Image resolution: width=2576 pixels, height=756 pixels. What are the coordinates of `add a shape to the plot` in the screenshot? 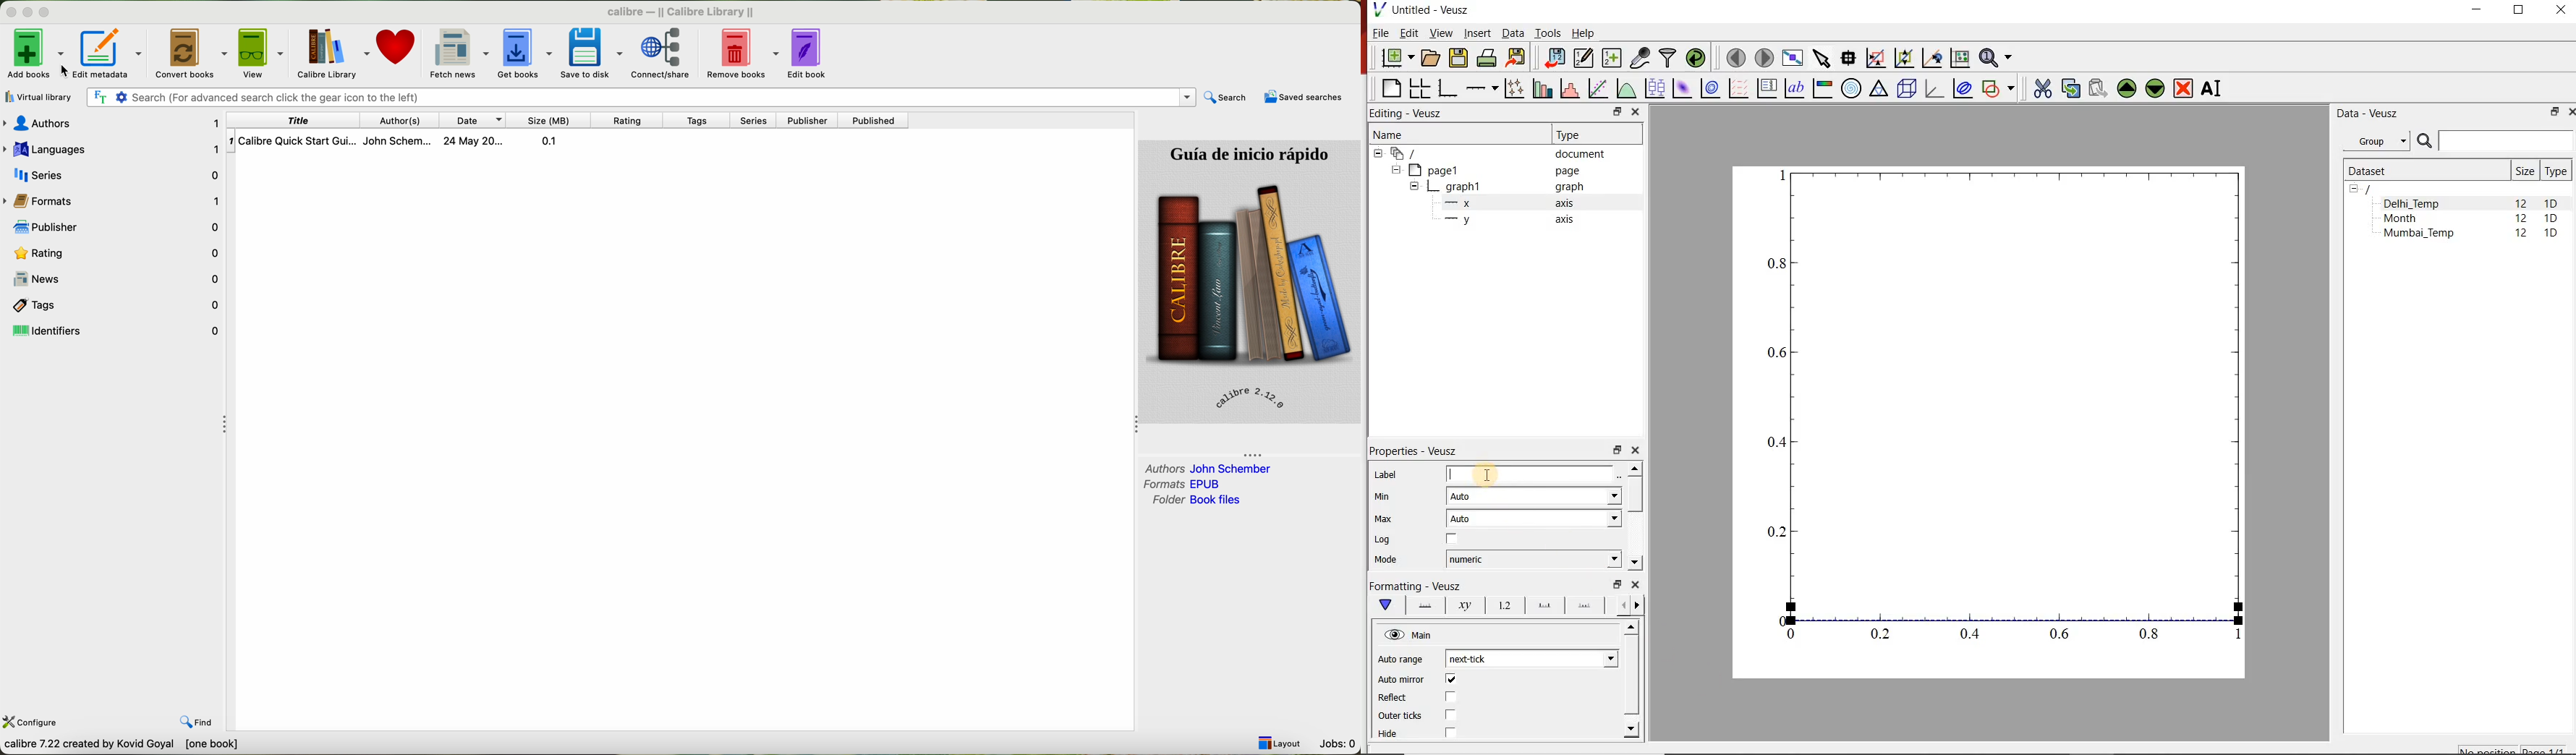 It's located at (1998, 90).